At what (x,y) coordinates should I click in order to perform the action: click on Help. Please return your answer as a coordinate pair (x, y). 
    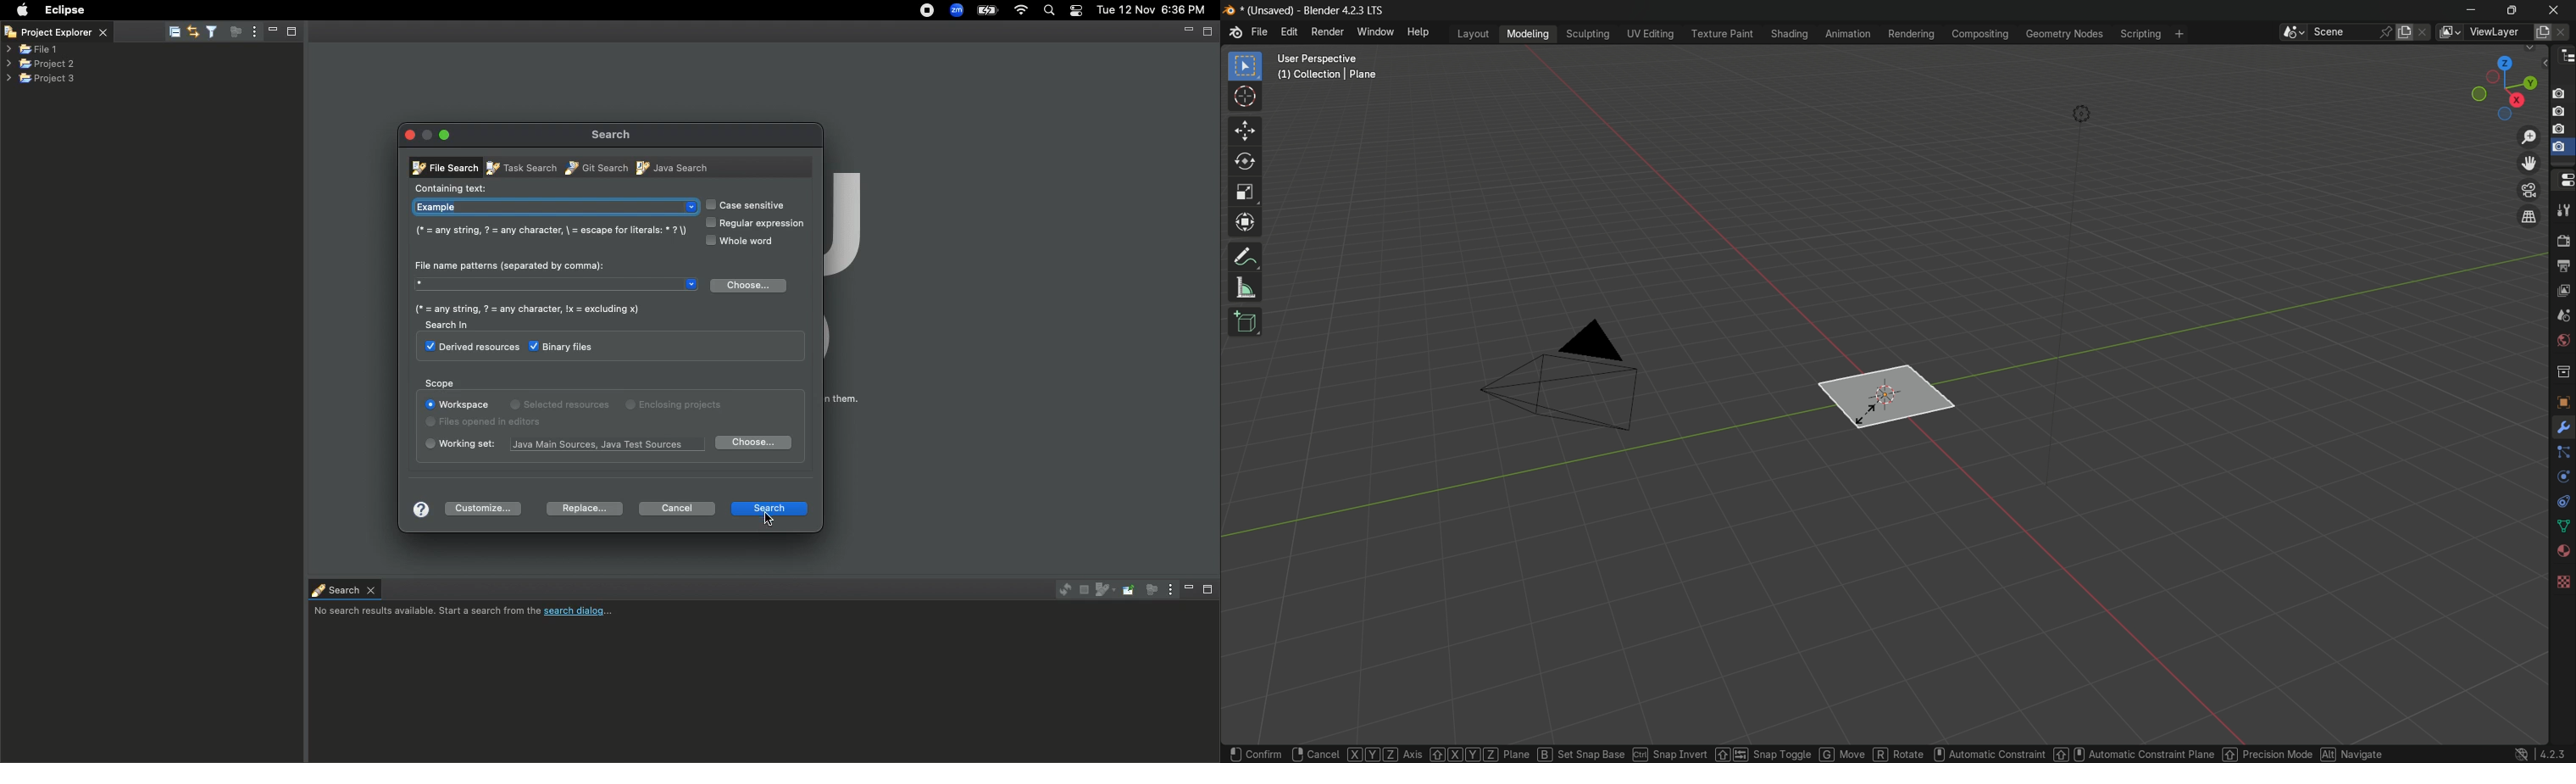
    Looking at the image, I should click on (453, 10).